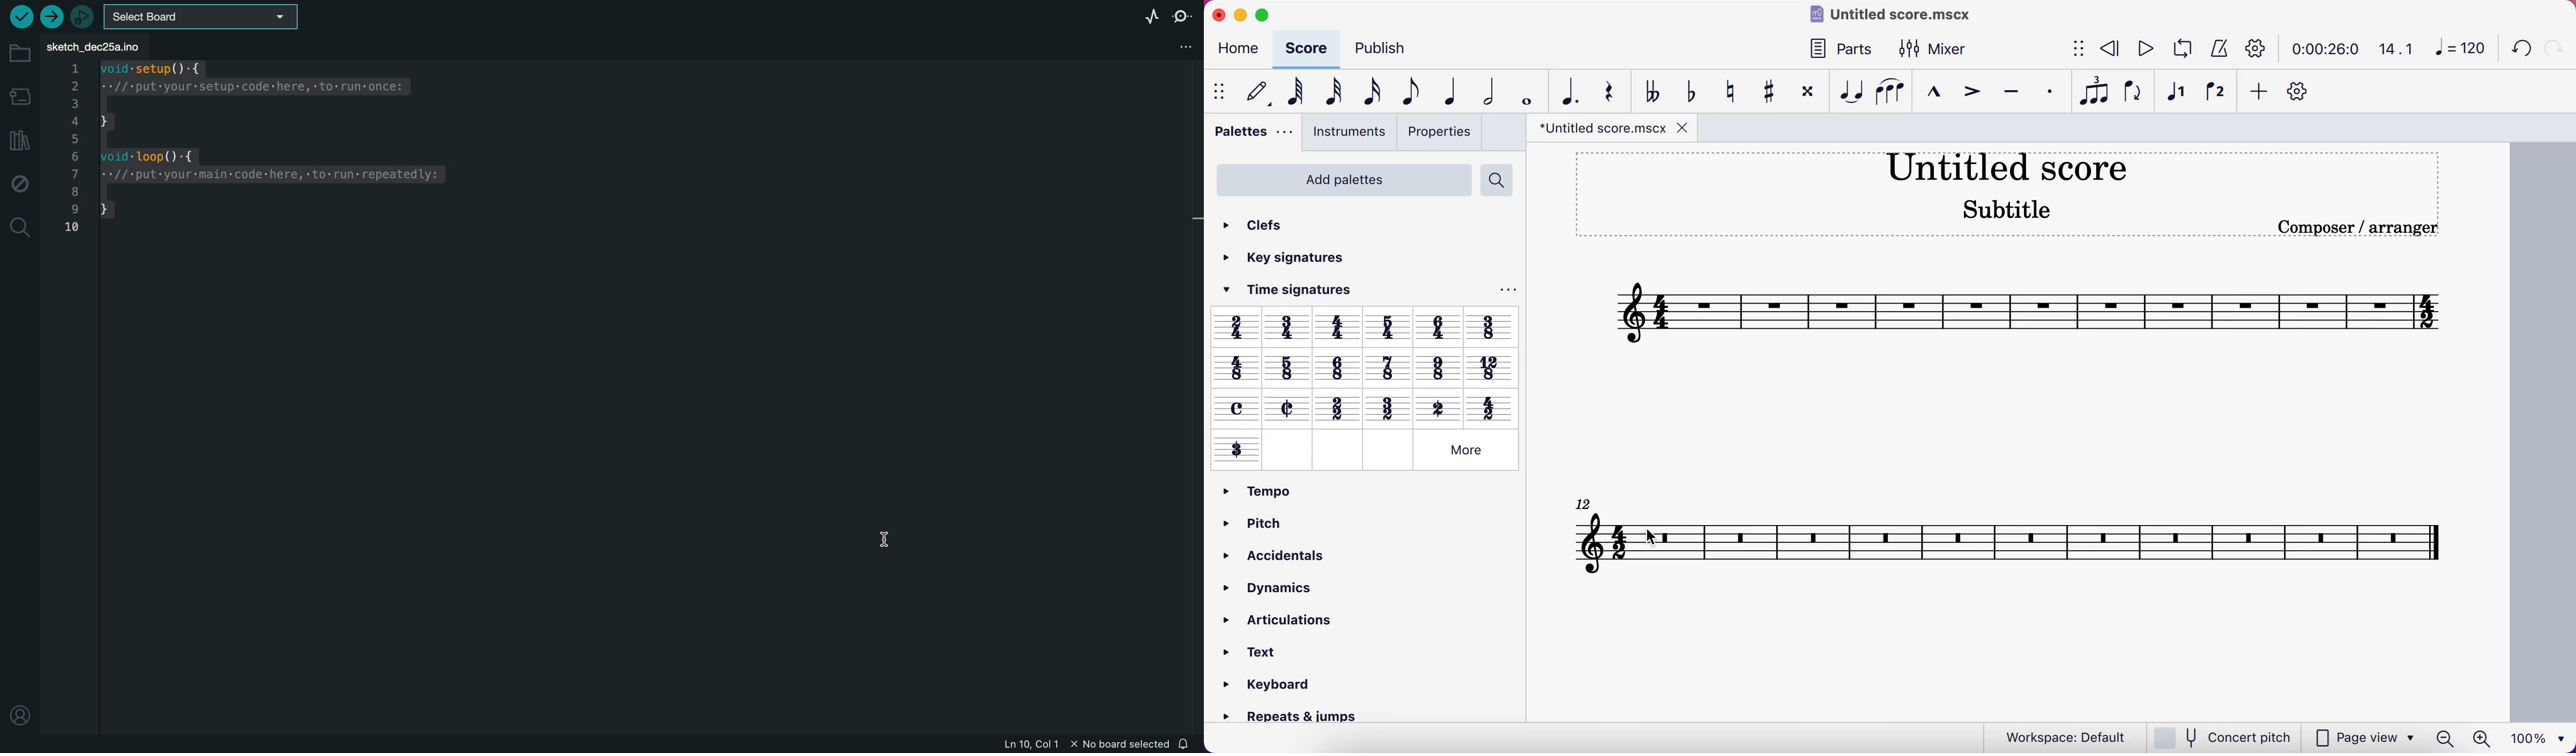 This screenshot has width=2576, height=756. What do you see at coordinates (1335, 449) in the screenshot?
I see `` at bounding box center [1335, 449].